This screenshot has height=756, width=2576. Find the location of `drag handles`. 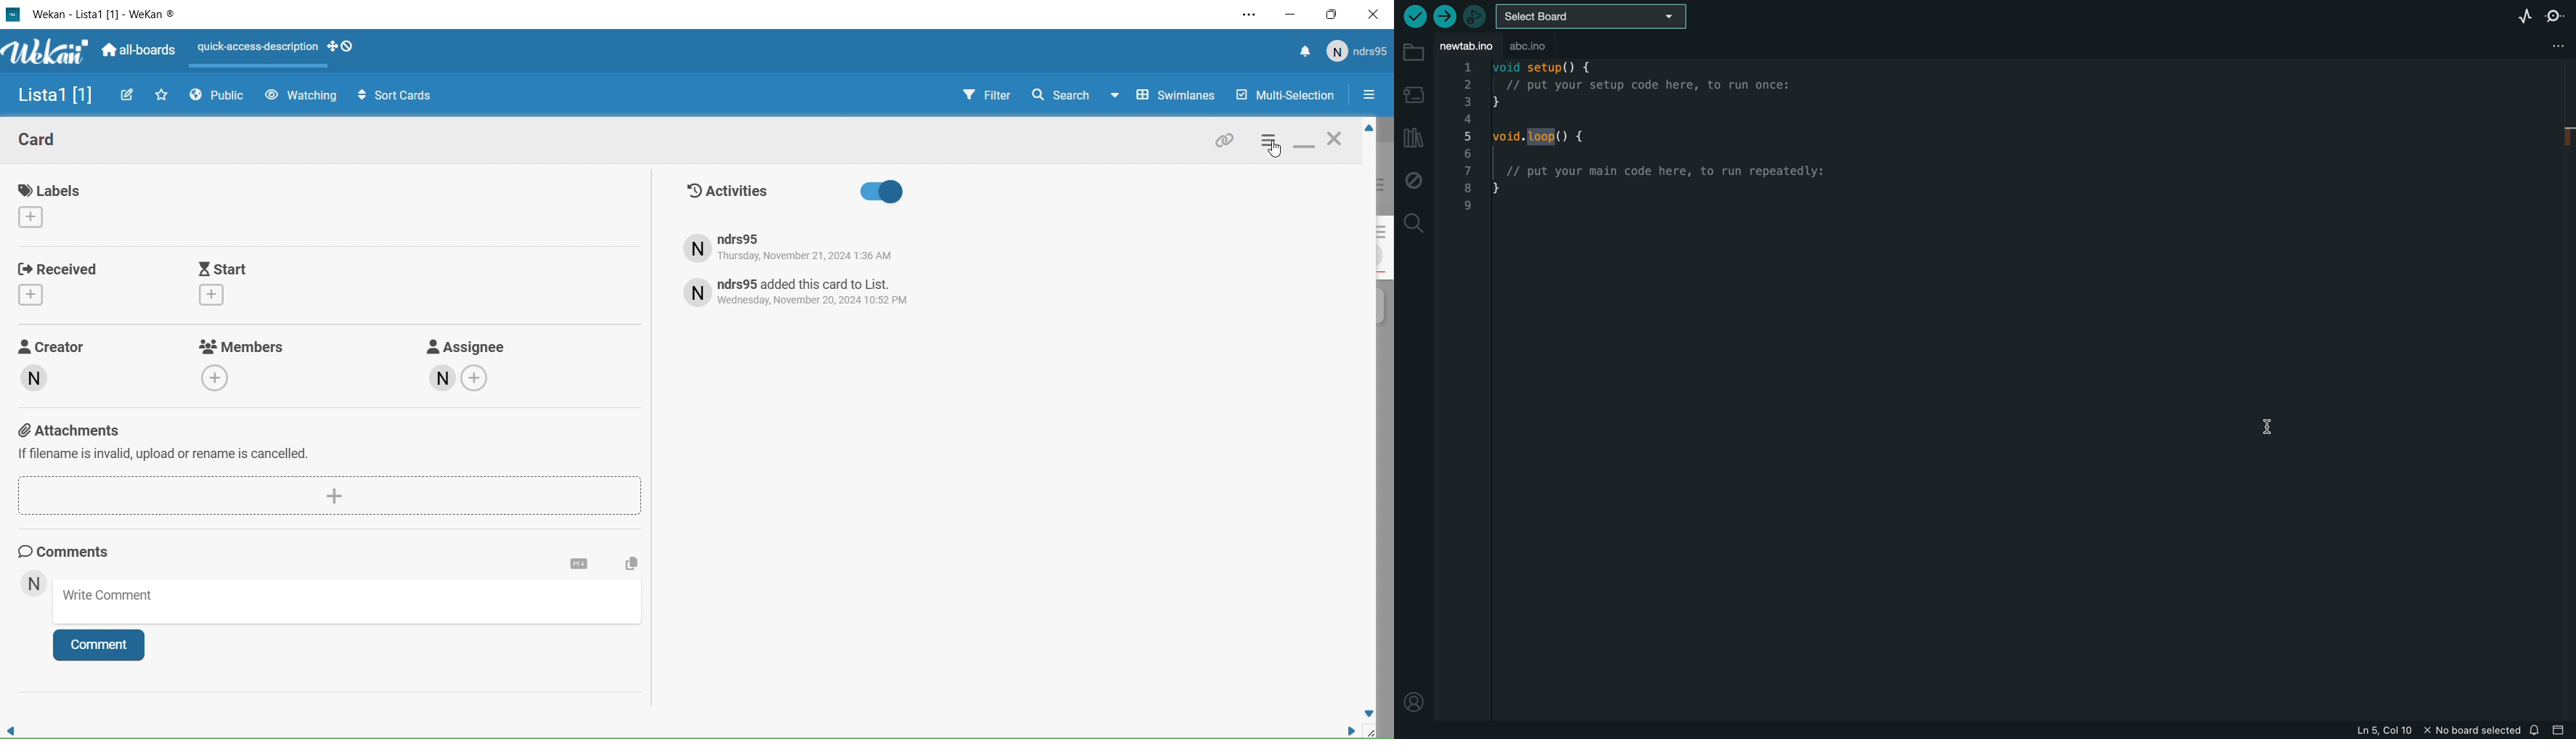

drag handles is located at coordinates (347, 46).